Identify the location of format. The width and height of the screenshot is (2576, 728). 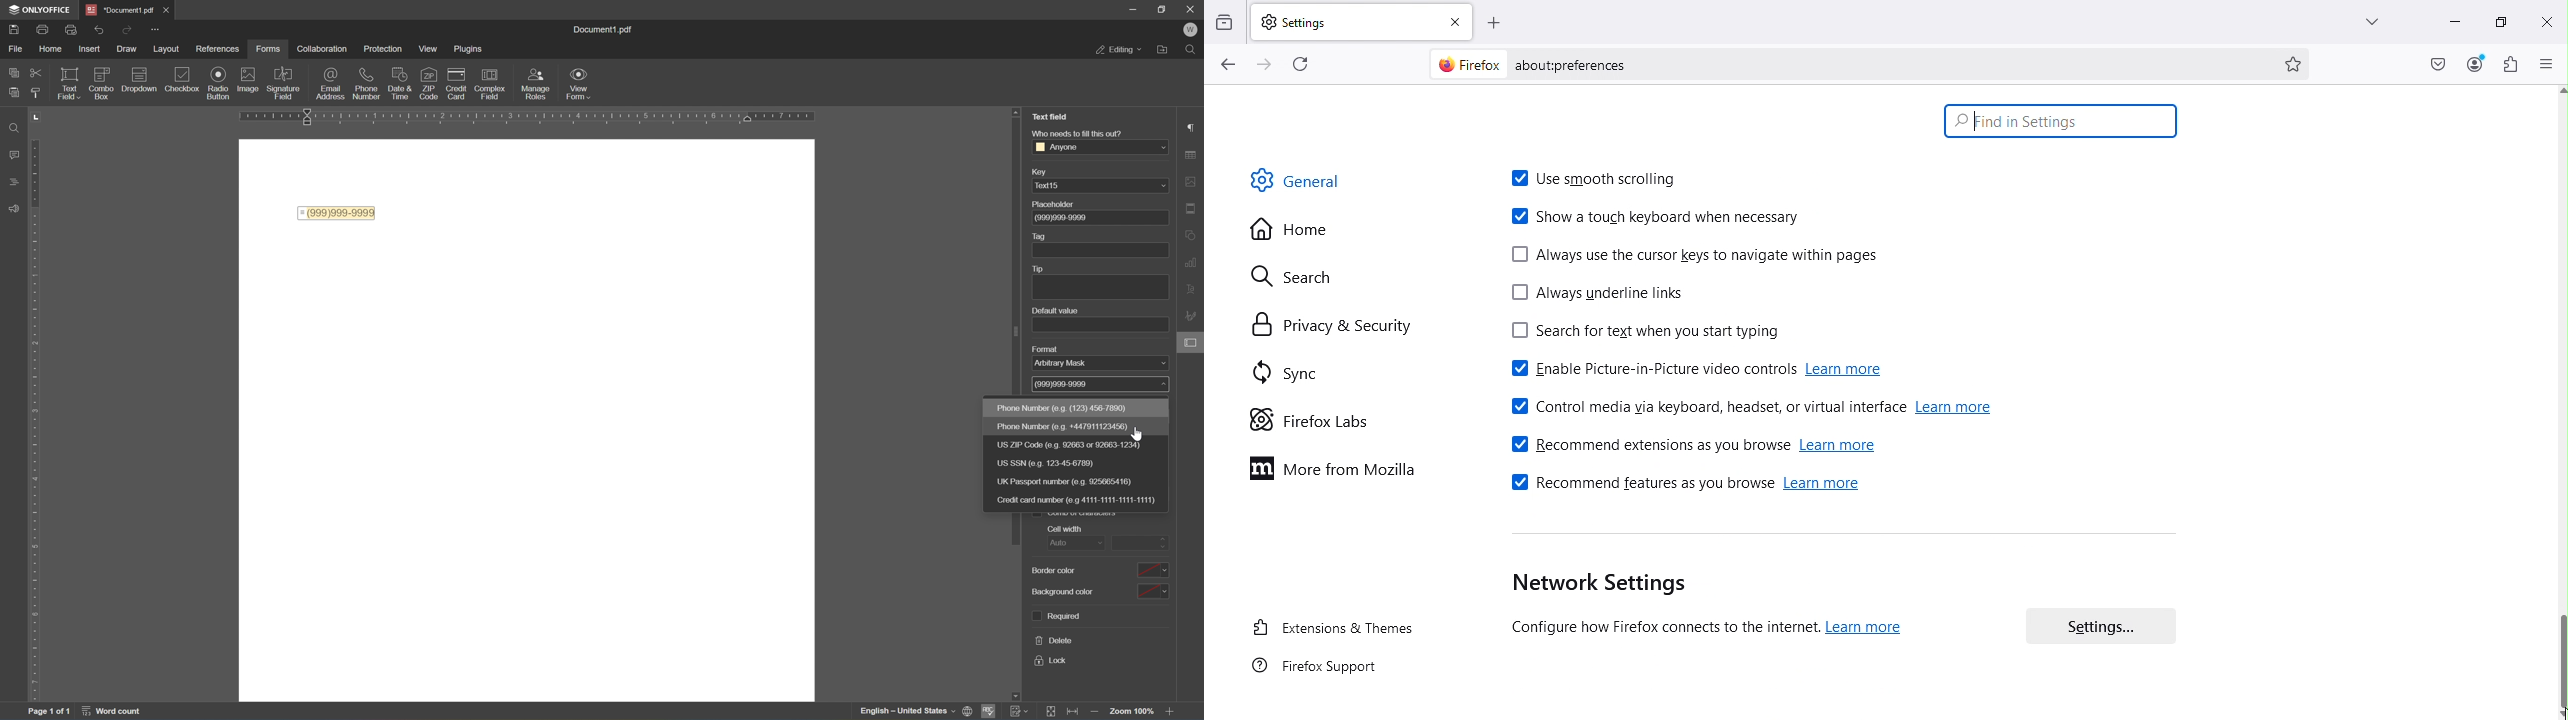
(1054, 349).